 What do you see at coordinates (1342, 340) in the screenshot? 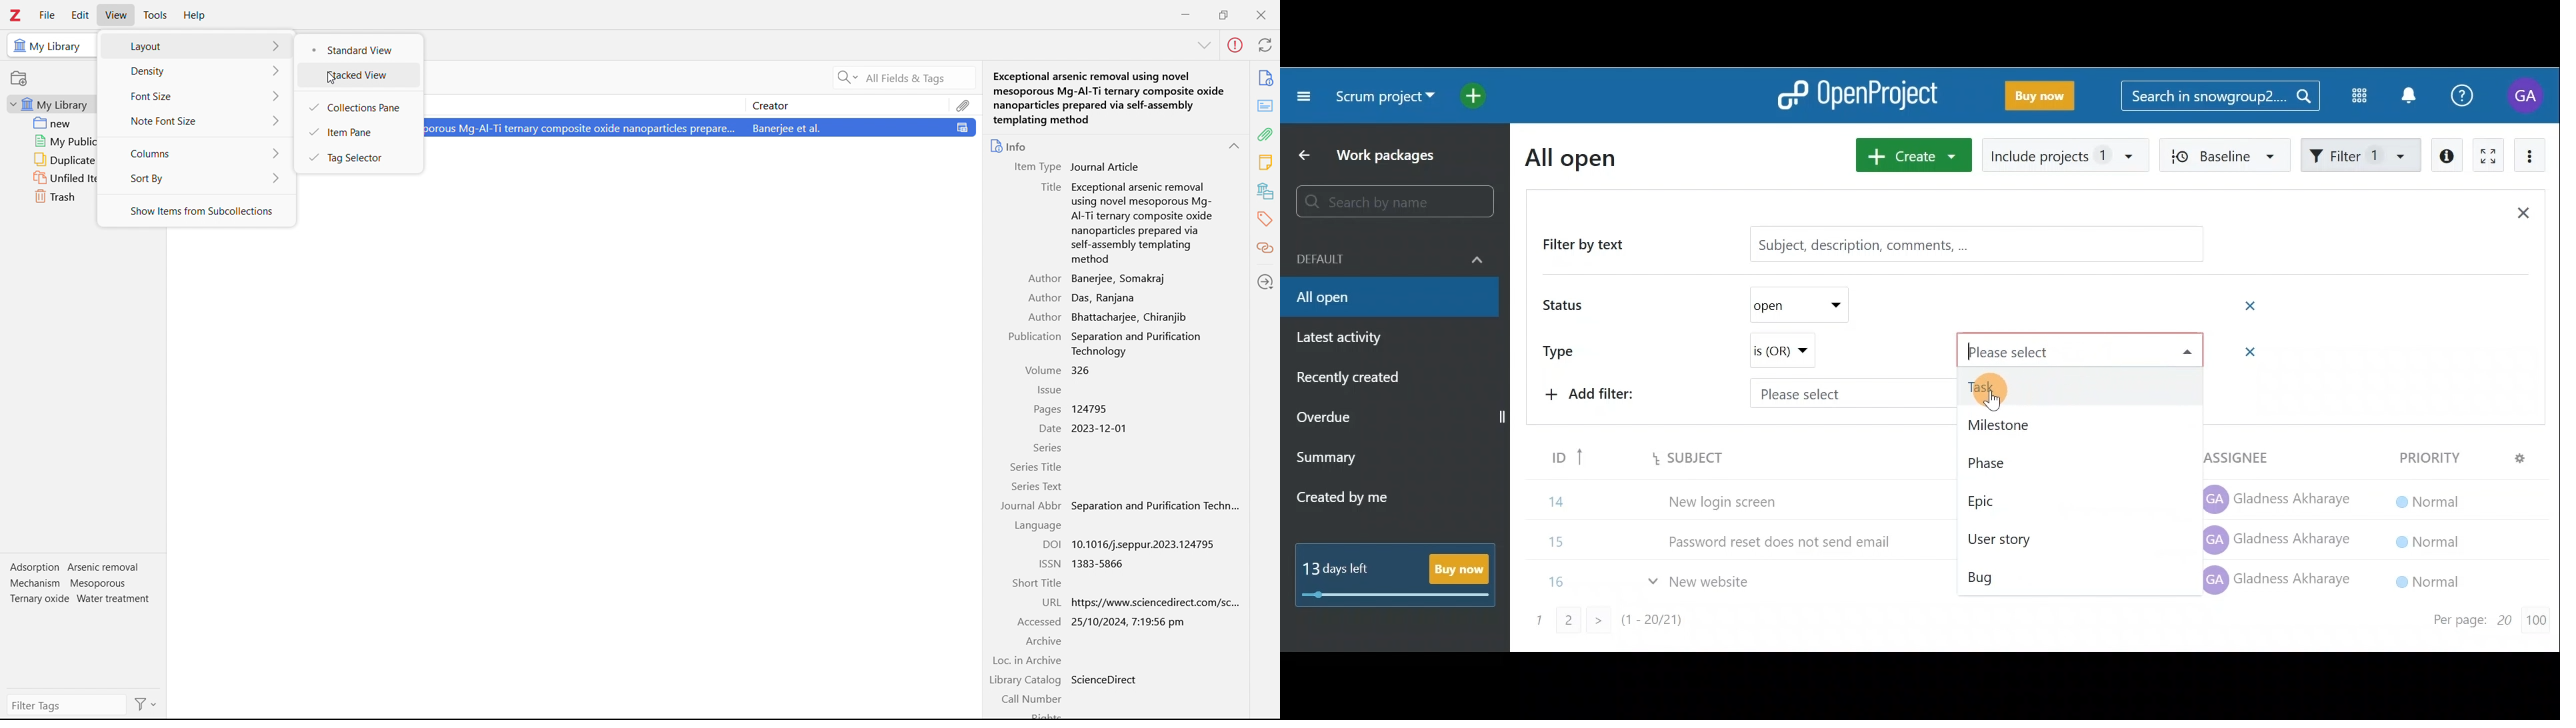
I see `Latest activity` at bounding box center [1342, 340].